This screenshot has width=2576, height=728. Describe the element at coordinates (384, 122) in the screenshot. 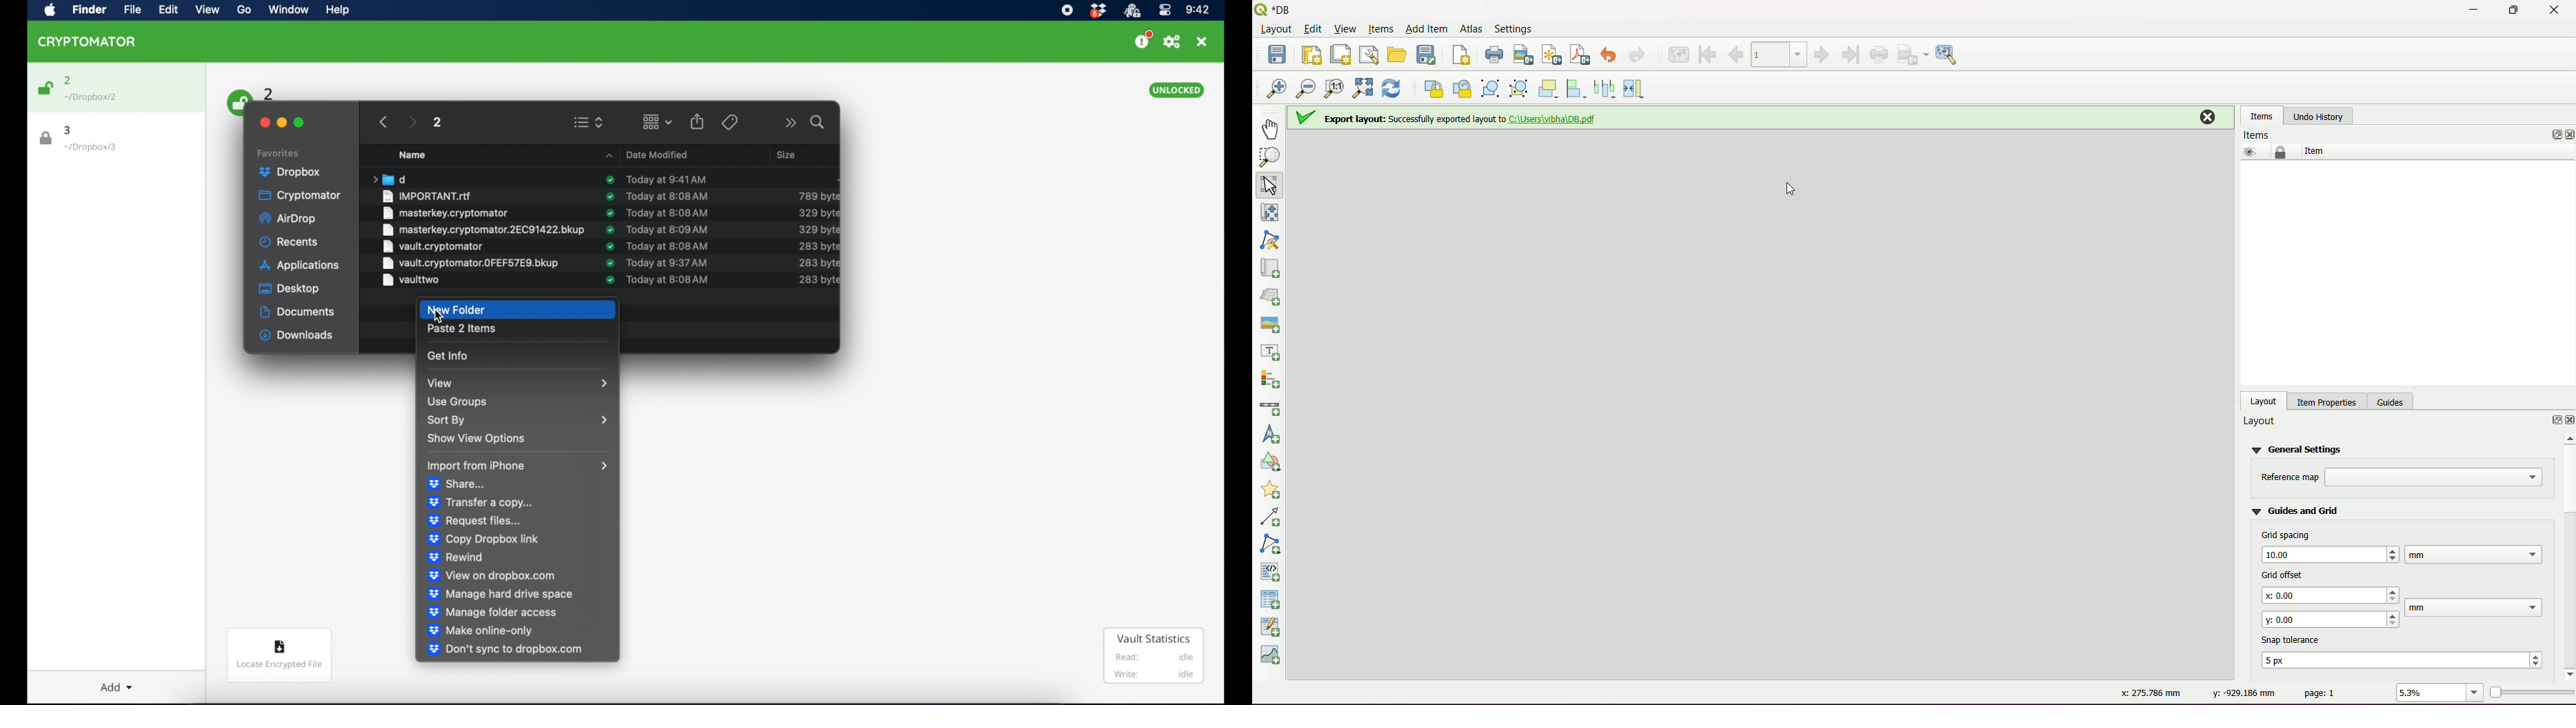

I see `previous` at that location.